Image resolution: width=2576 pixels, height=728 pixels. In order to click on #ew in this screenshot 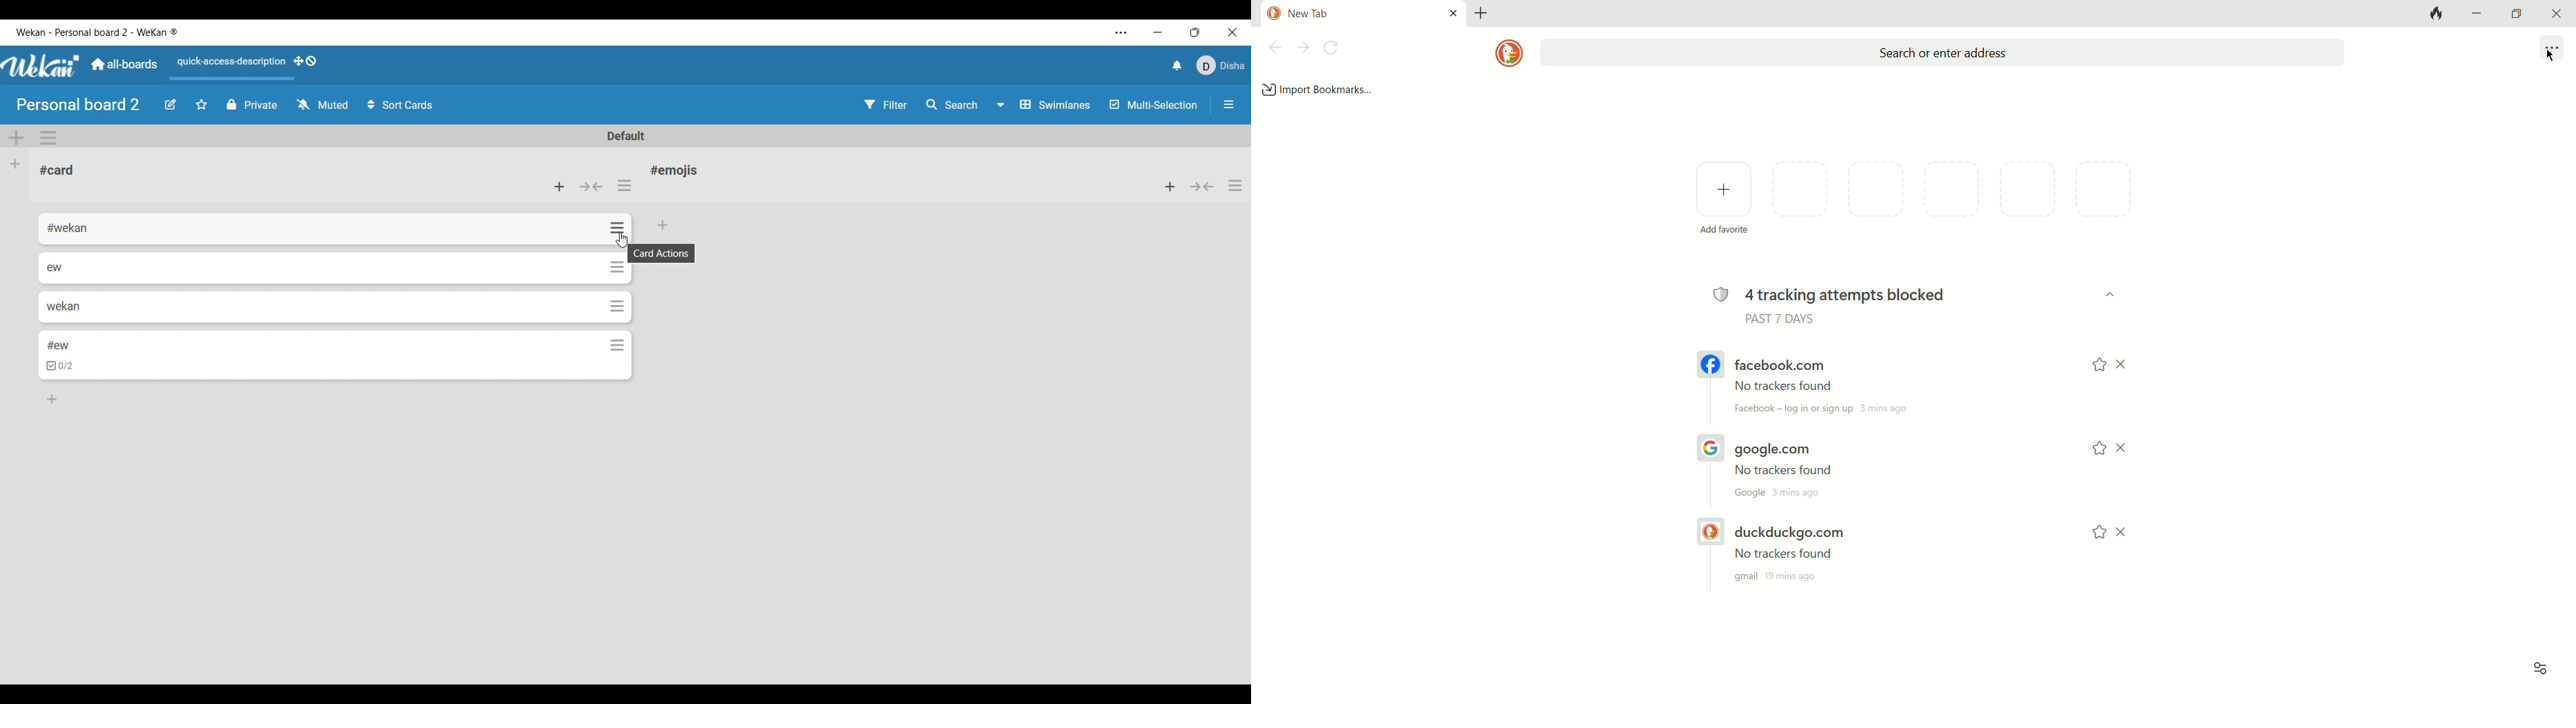, I will do `click(59, 344)`.